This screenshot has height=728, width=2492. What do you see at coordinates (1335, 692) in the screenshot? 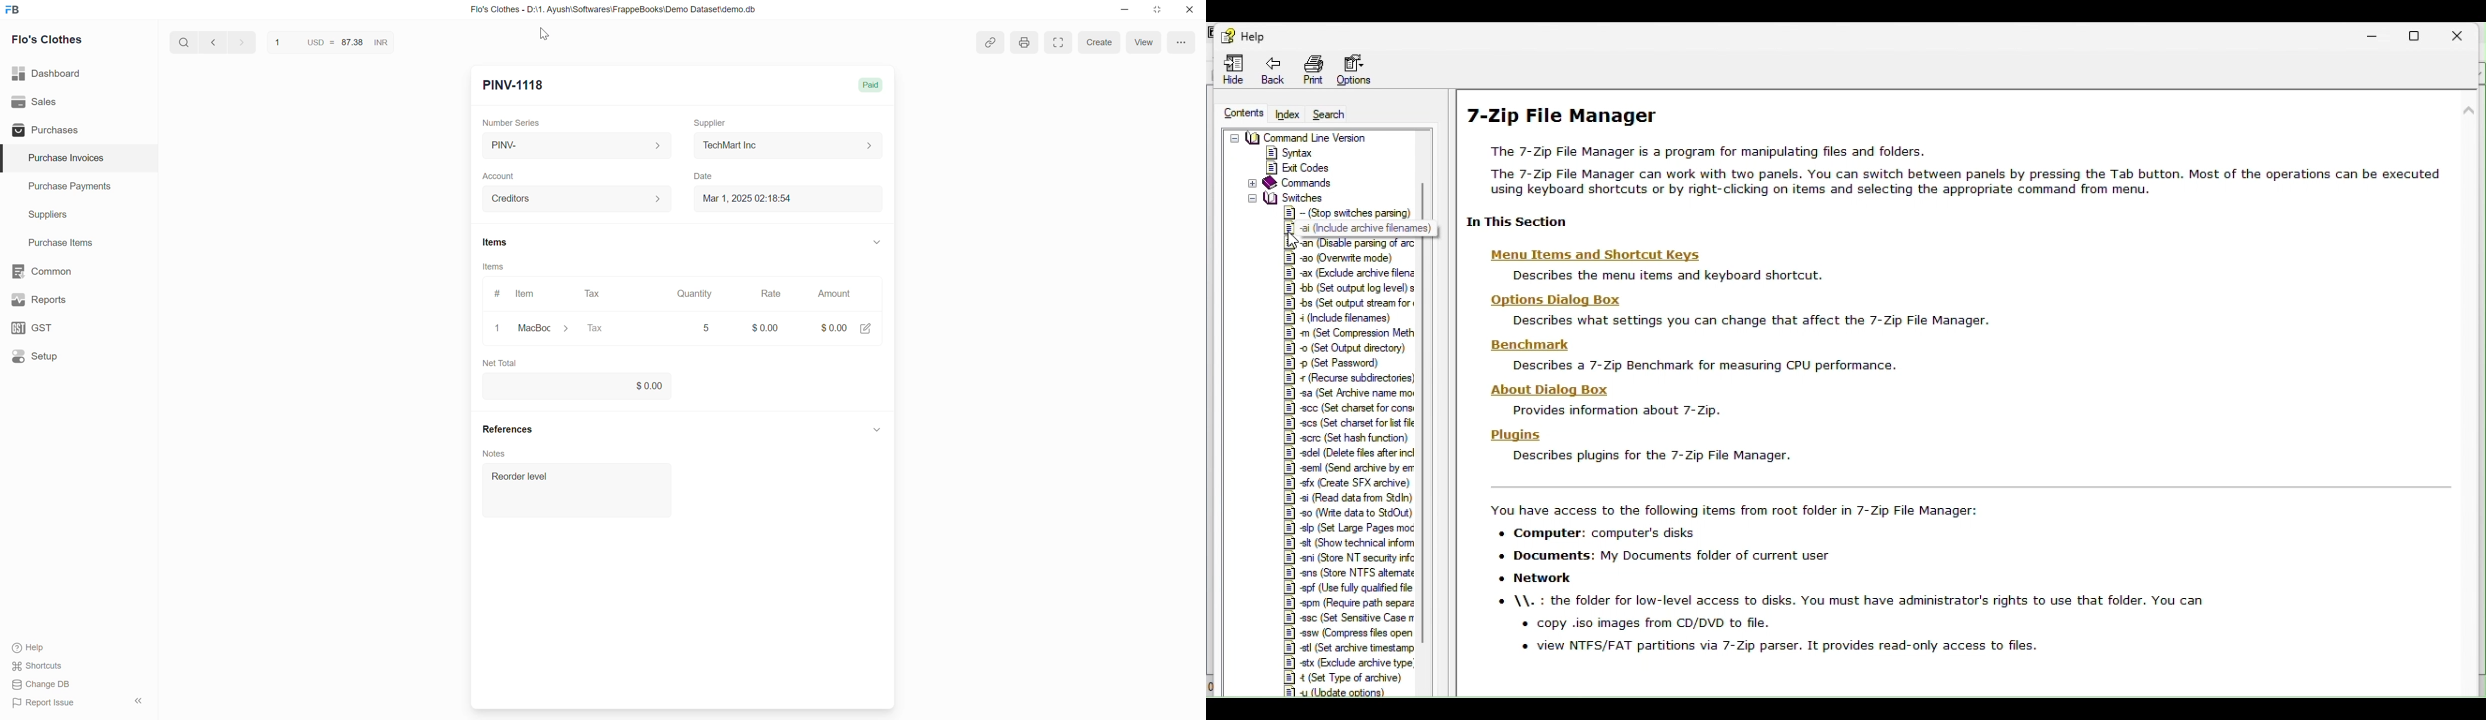
I see `#1 yu (Update options)` at bounding box center [1335, 692].